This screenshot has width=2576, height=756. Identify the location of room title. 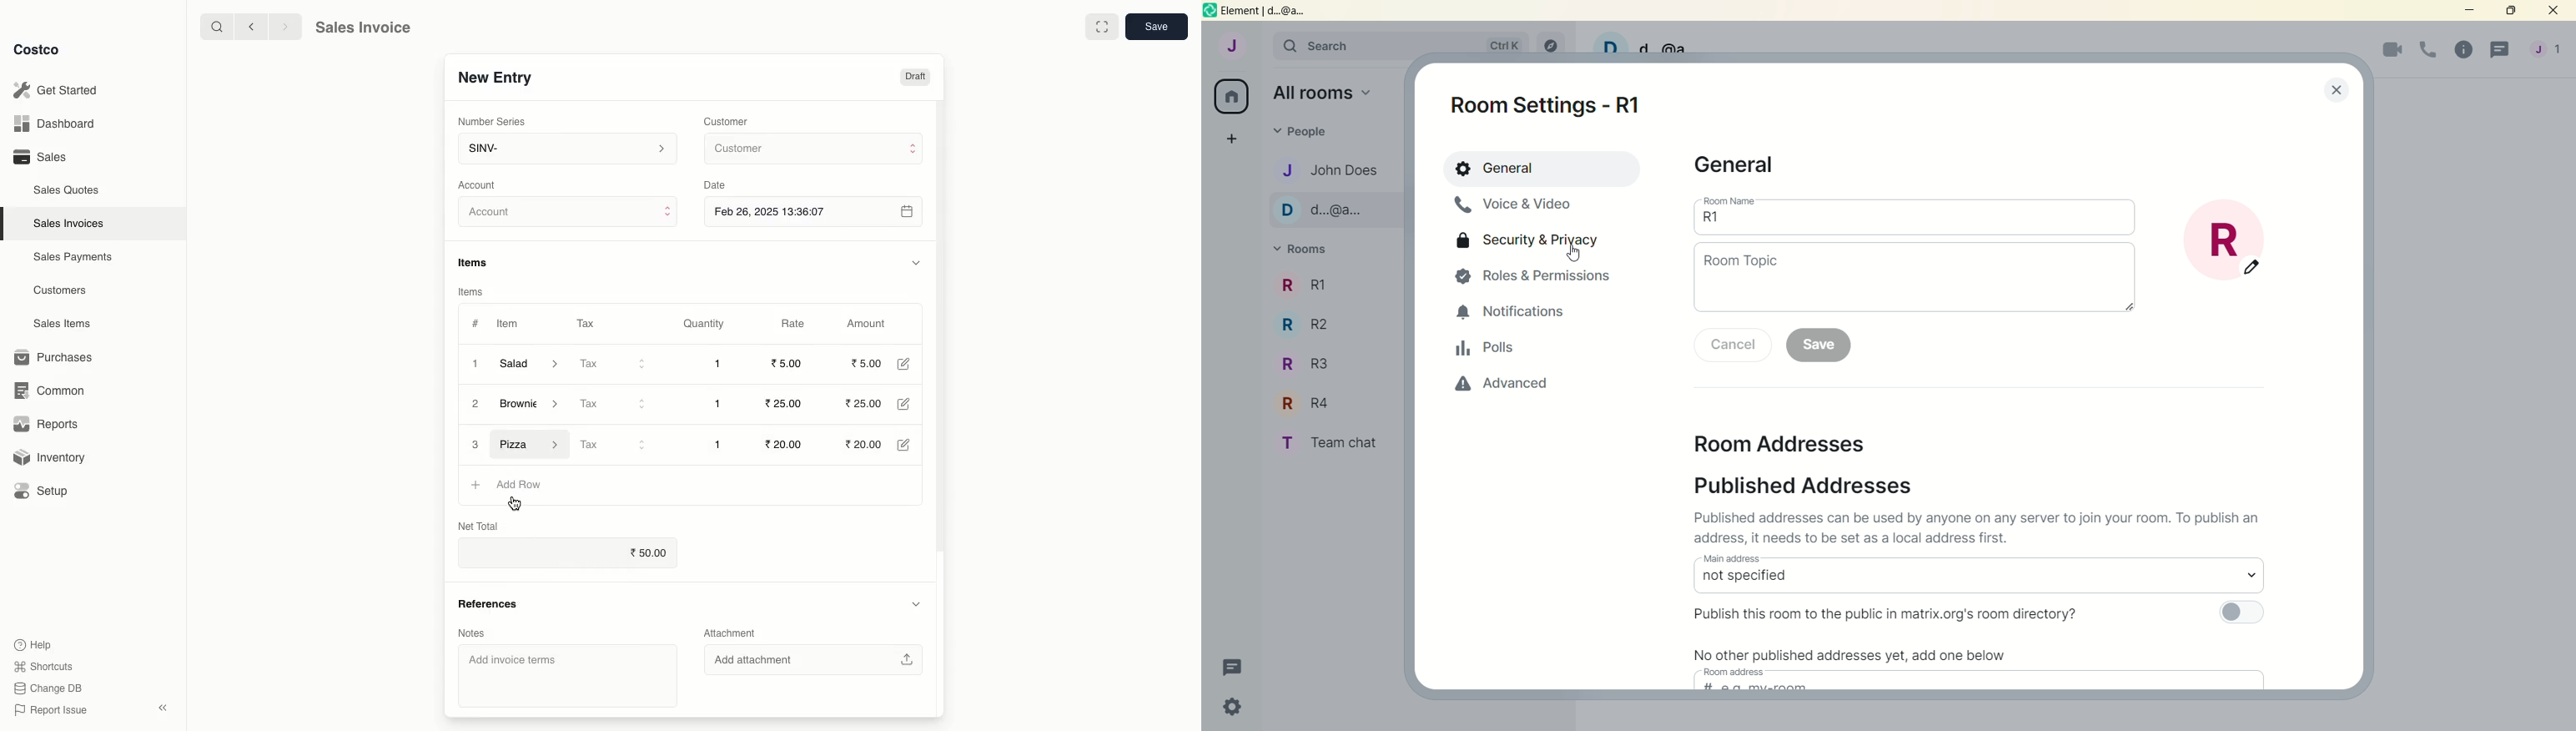
(2238, 244).